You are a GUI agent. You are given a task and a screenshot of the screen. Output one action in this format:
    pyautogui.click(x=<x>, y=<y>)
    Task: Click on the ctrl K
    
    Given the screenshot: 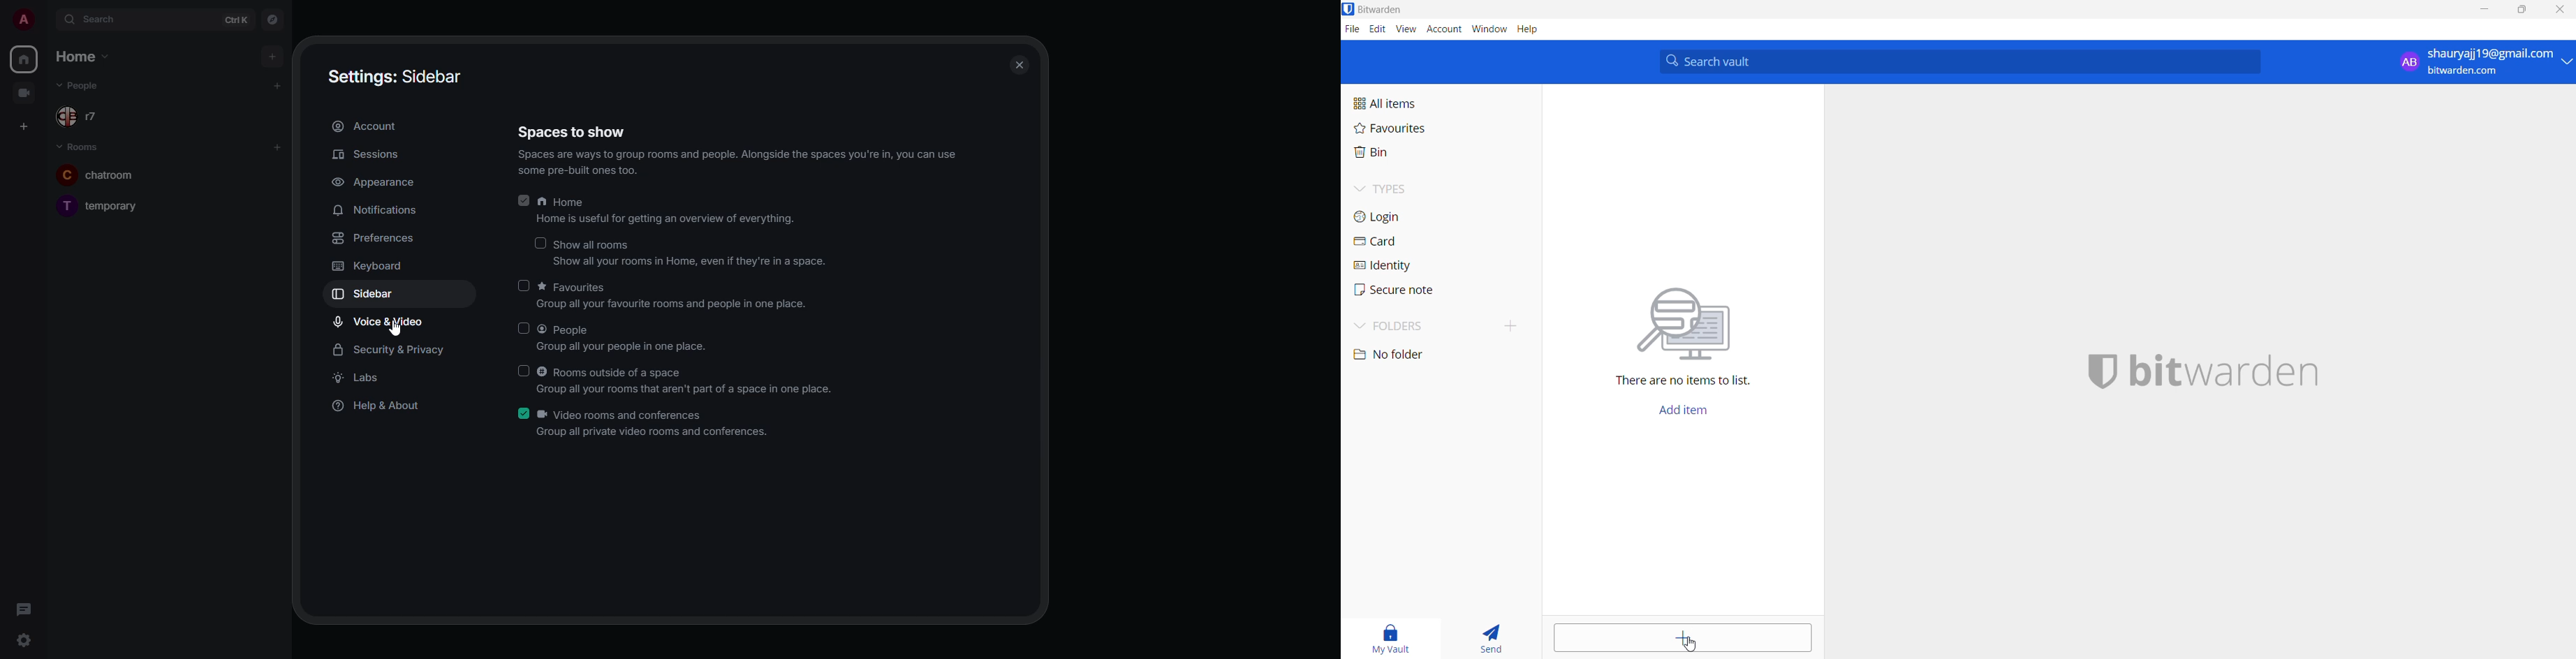 What is the action you would take?
    pyautogui.click(x=236, y=20)
    